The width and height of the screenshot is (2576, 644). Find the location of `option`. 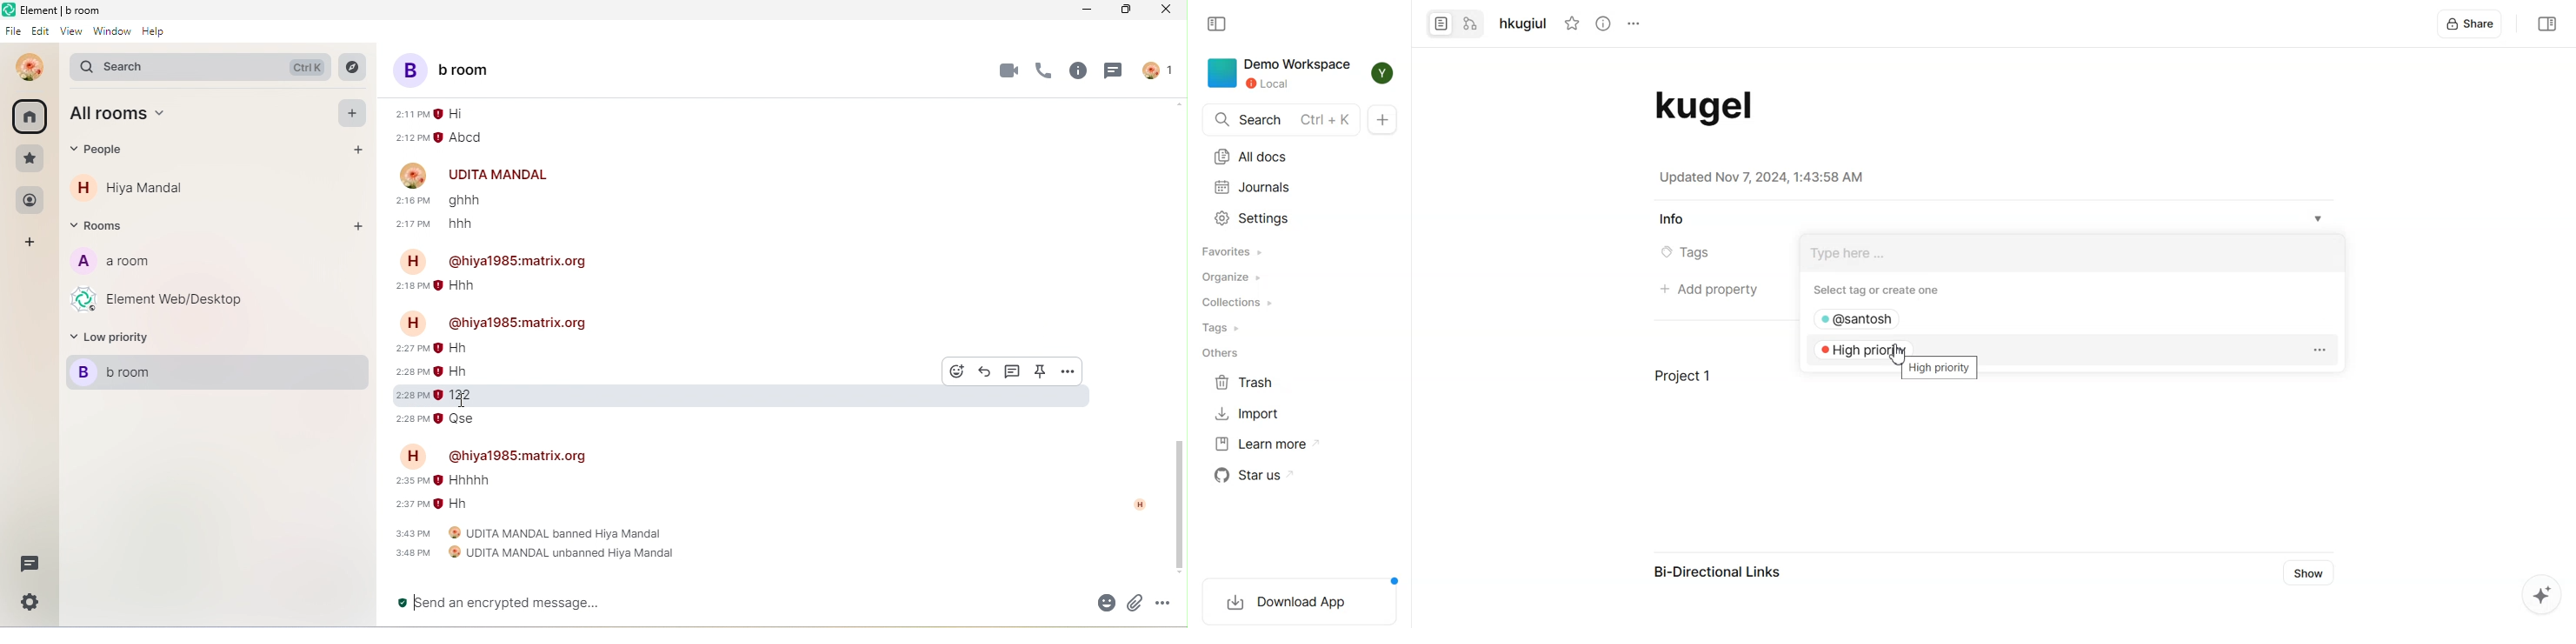

option is located at coordinates (1168, 603).